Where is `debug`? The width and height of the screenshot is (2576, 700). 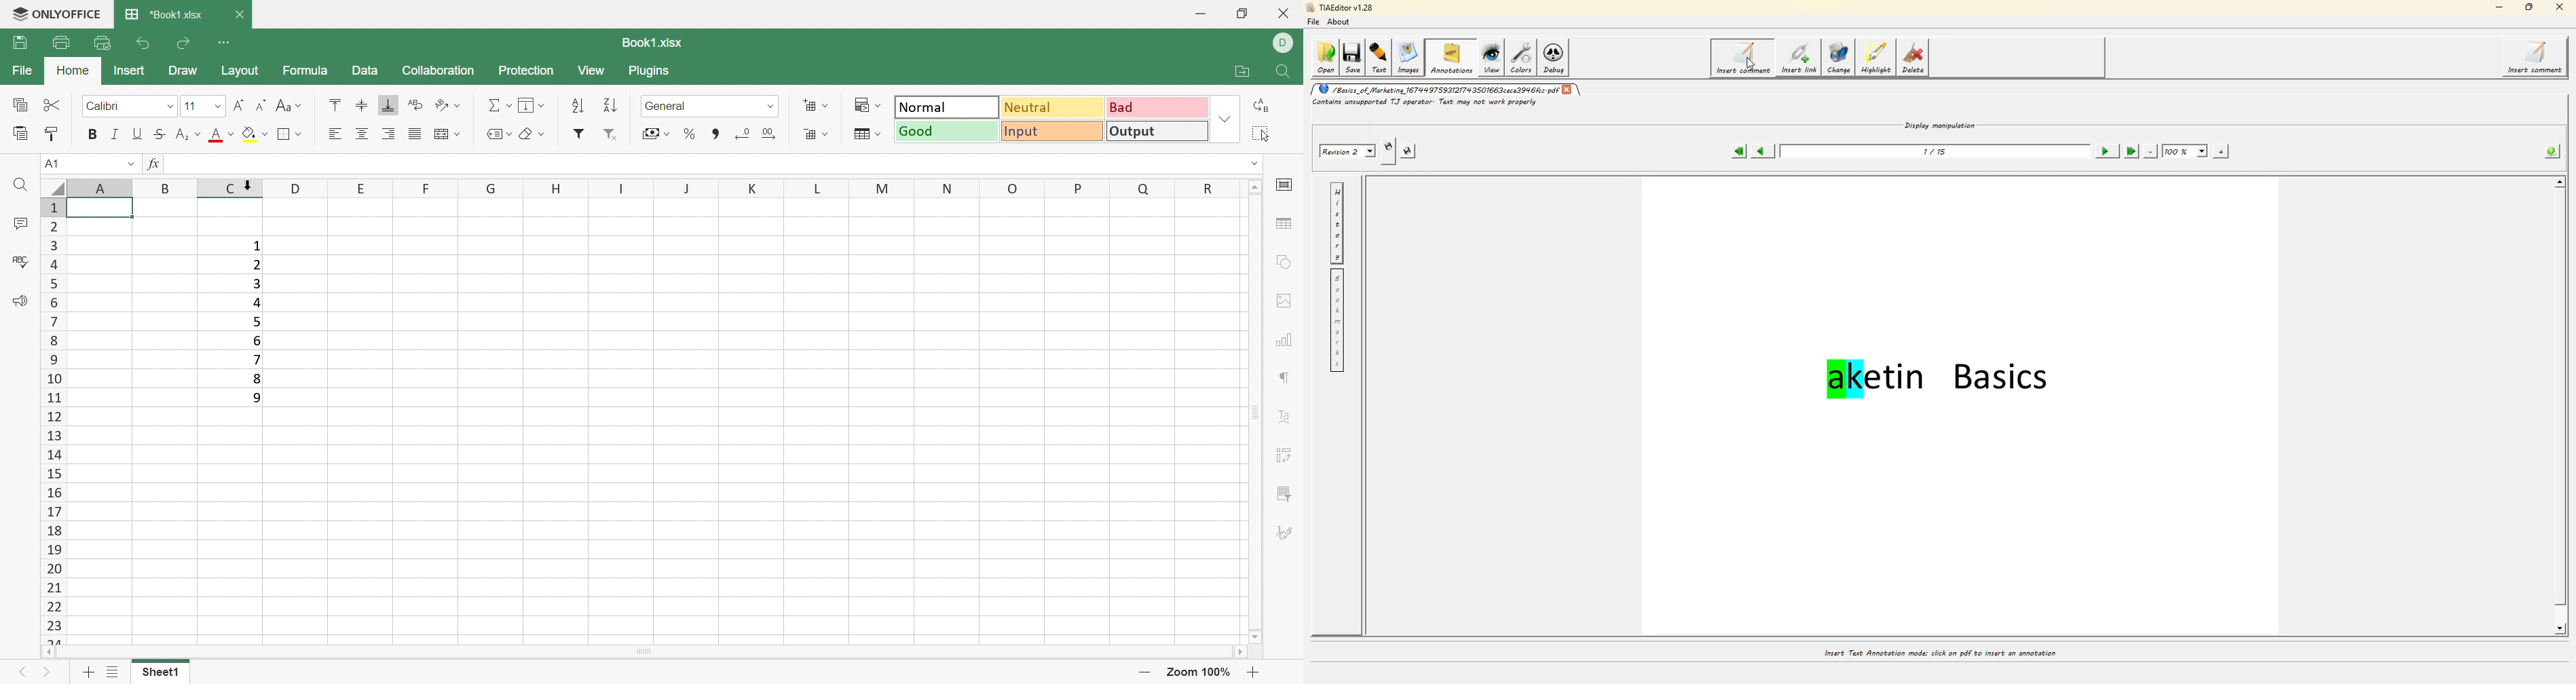
debug is located at coordinates (1558, 59).